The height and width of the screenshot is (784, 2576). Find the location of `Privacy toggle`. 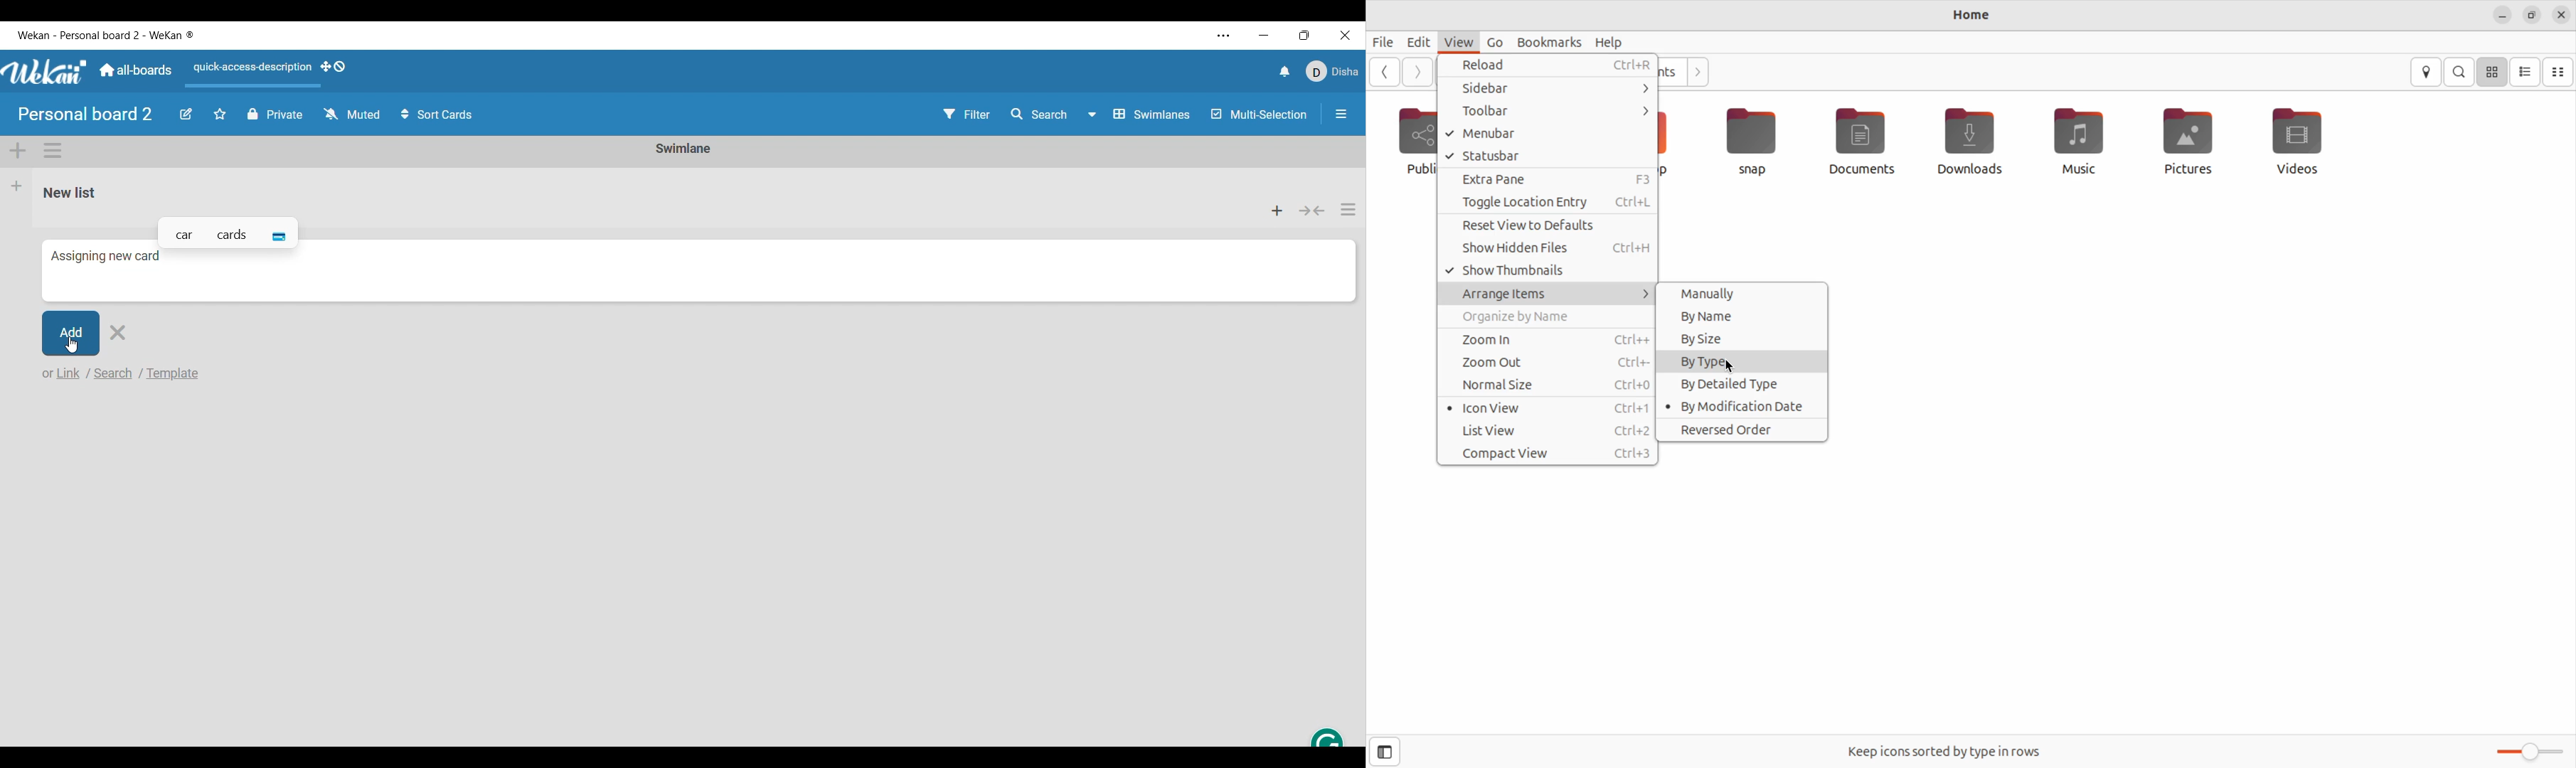

Privacy toggle is located at coordinates (275, 114).